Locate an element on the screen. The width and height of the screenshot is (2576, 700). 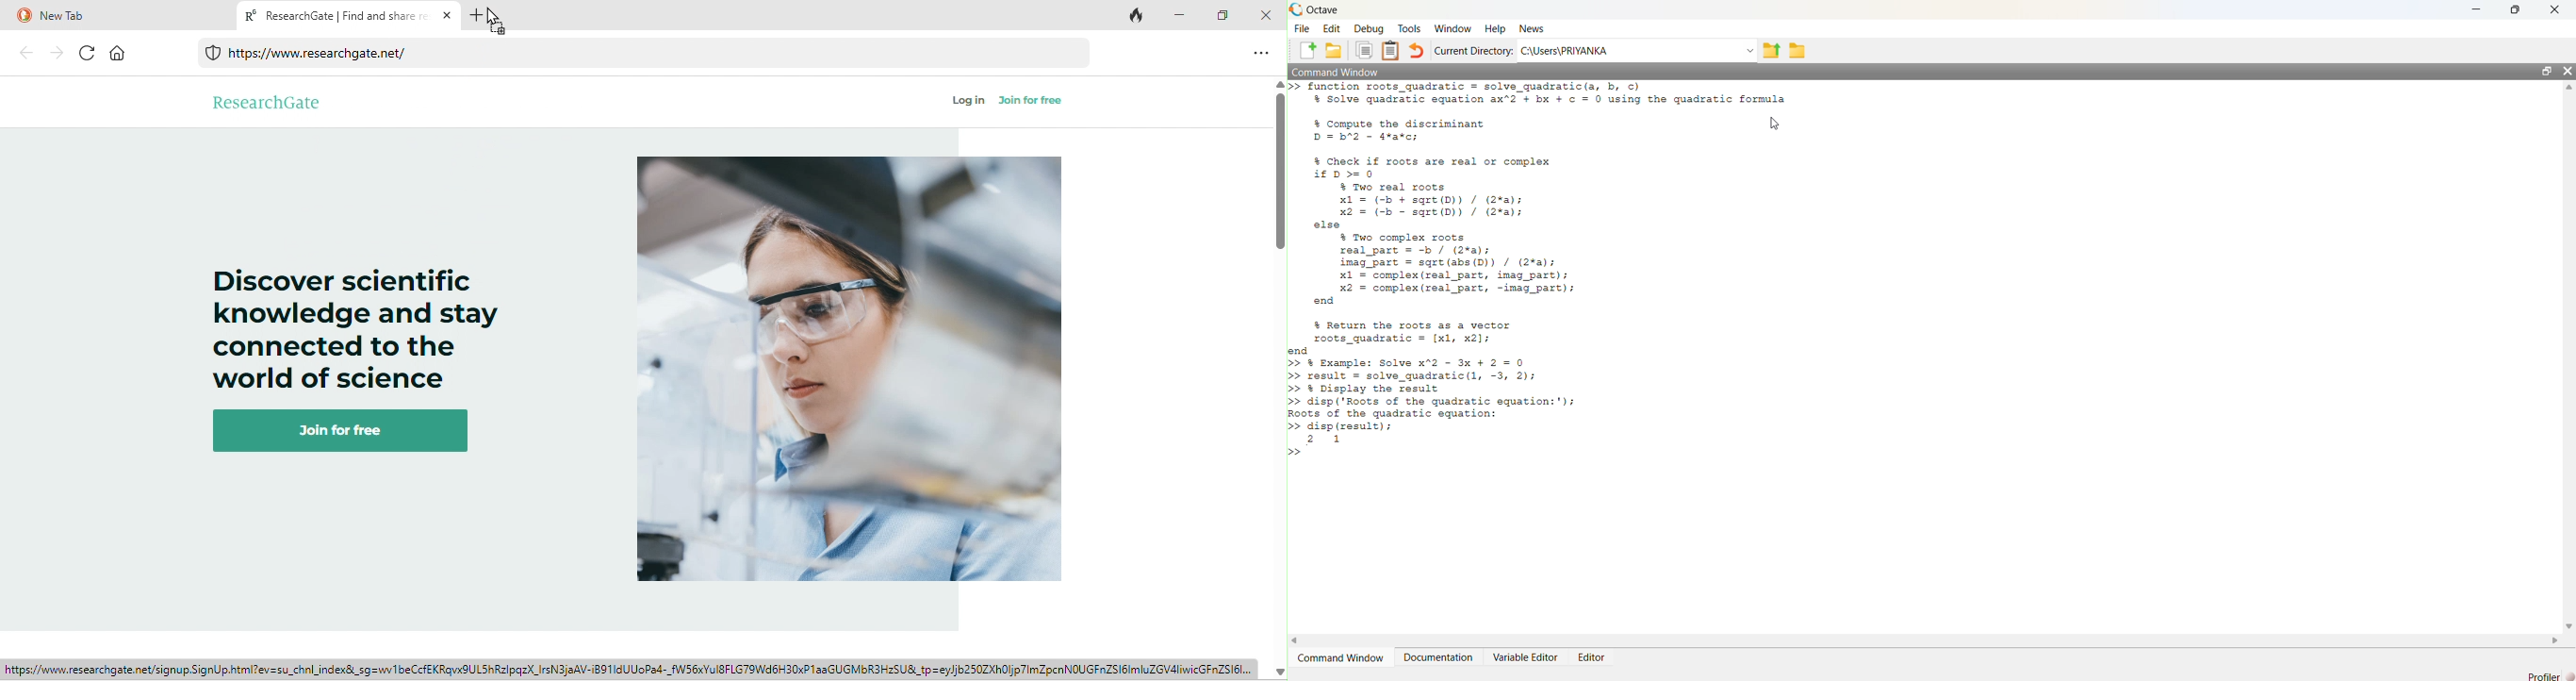
Profiler is located at coordinates (2551, 676).